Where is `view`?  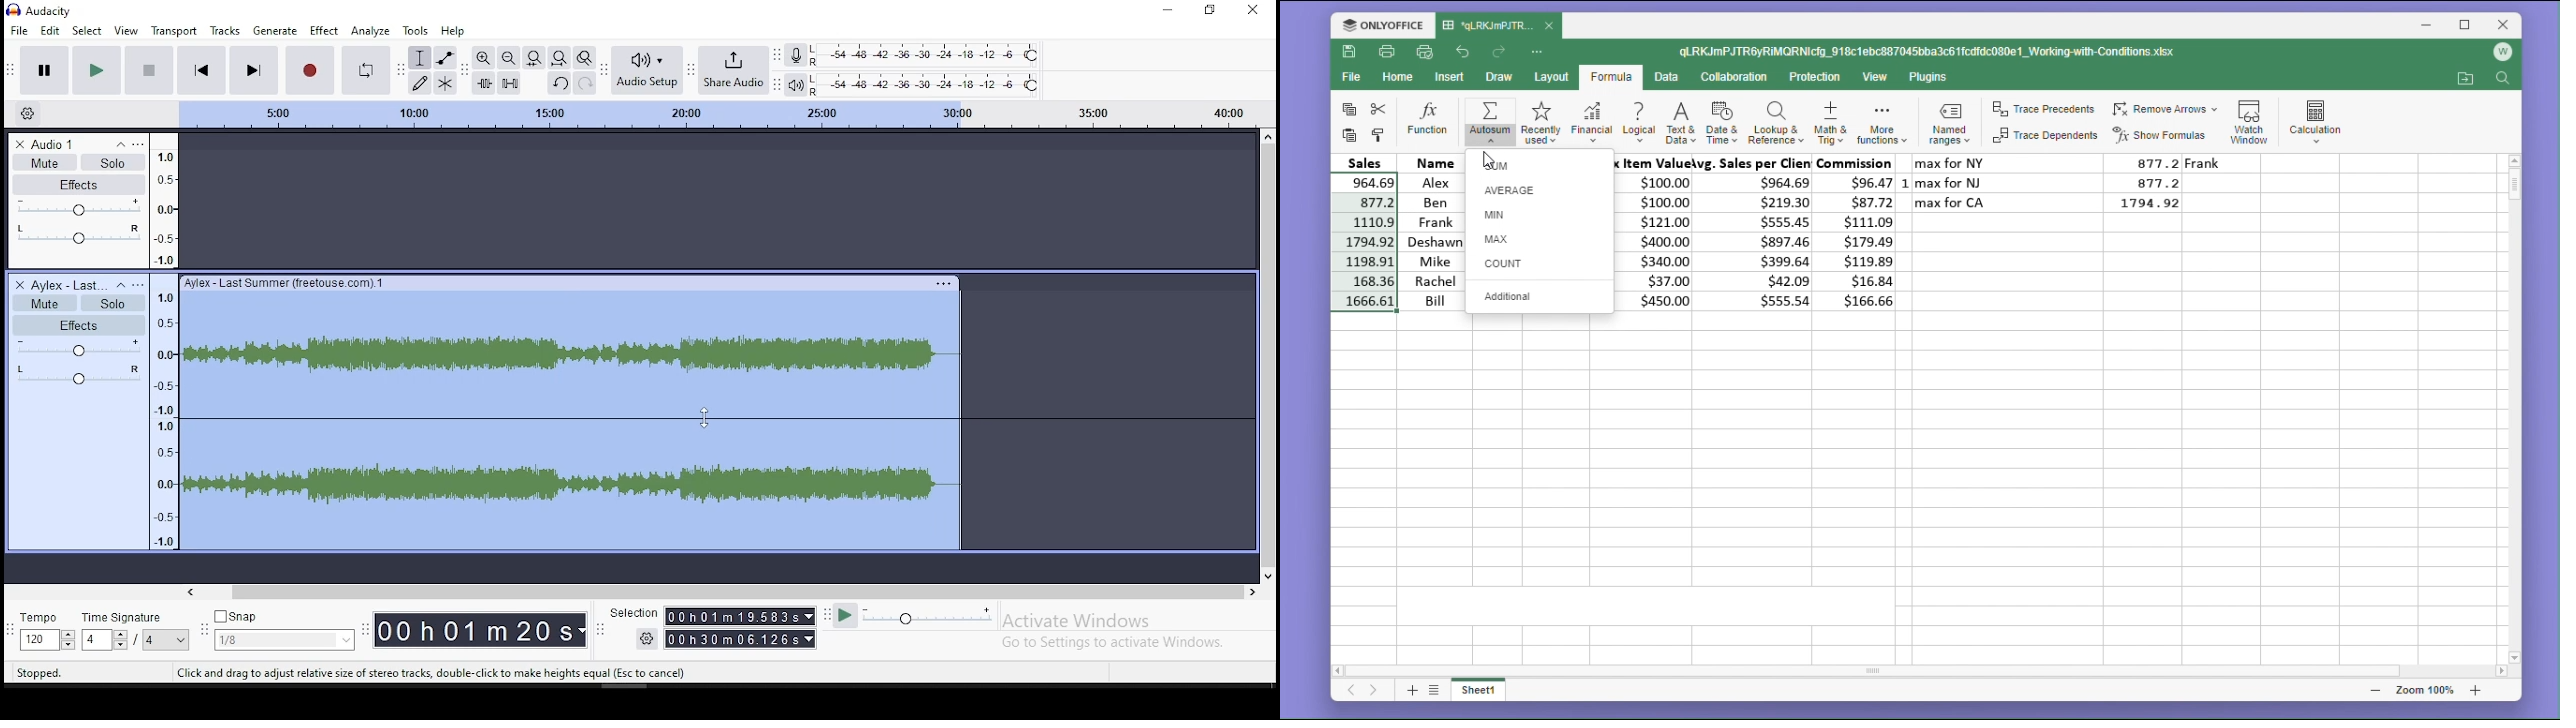
view is located at coordinates (1877, 78).